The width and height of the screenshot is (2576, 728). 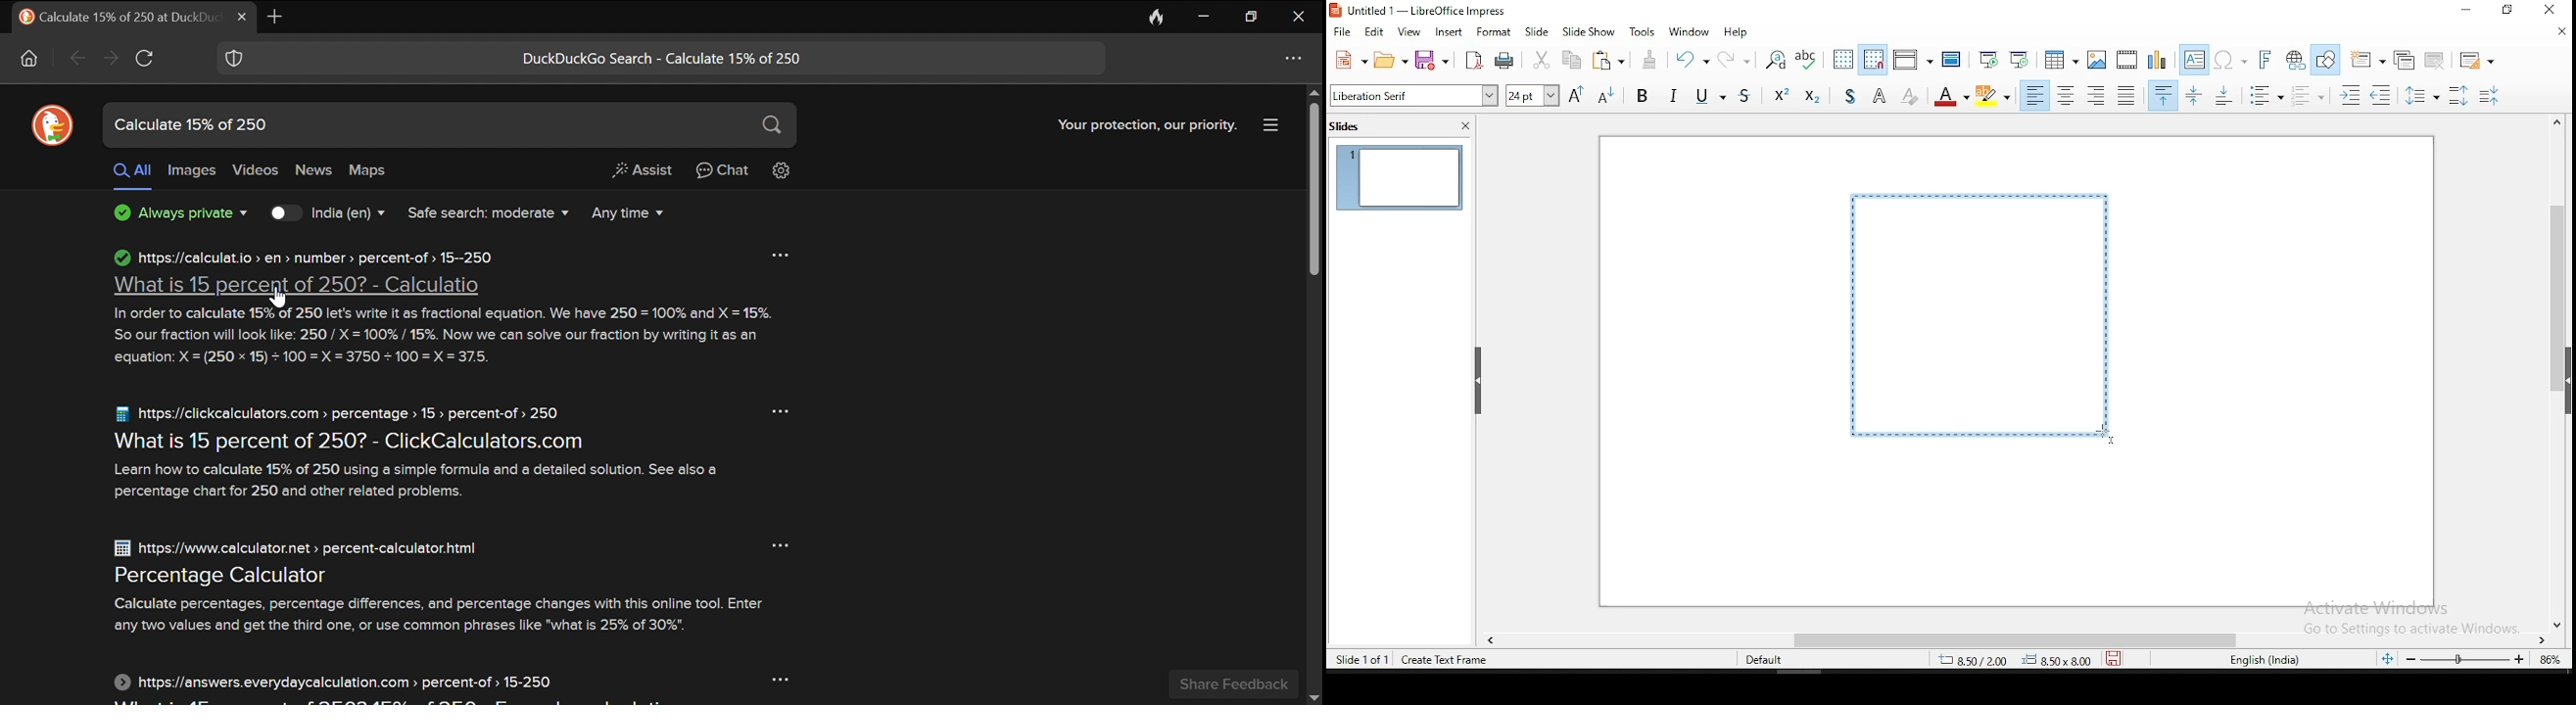 What do you see at coordinates (1400, 179) in the screenshot?
I see `slide` at bounding box center [1400, 179].